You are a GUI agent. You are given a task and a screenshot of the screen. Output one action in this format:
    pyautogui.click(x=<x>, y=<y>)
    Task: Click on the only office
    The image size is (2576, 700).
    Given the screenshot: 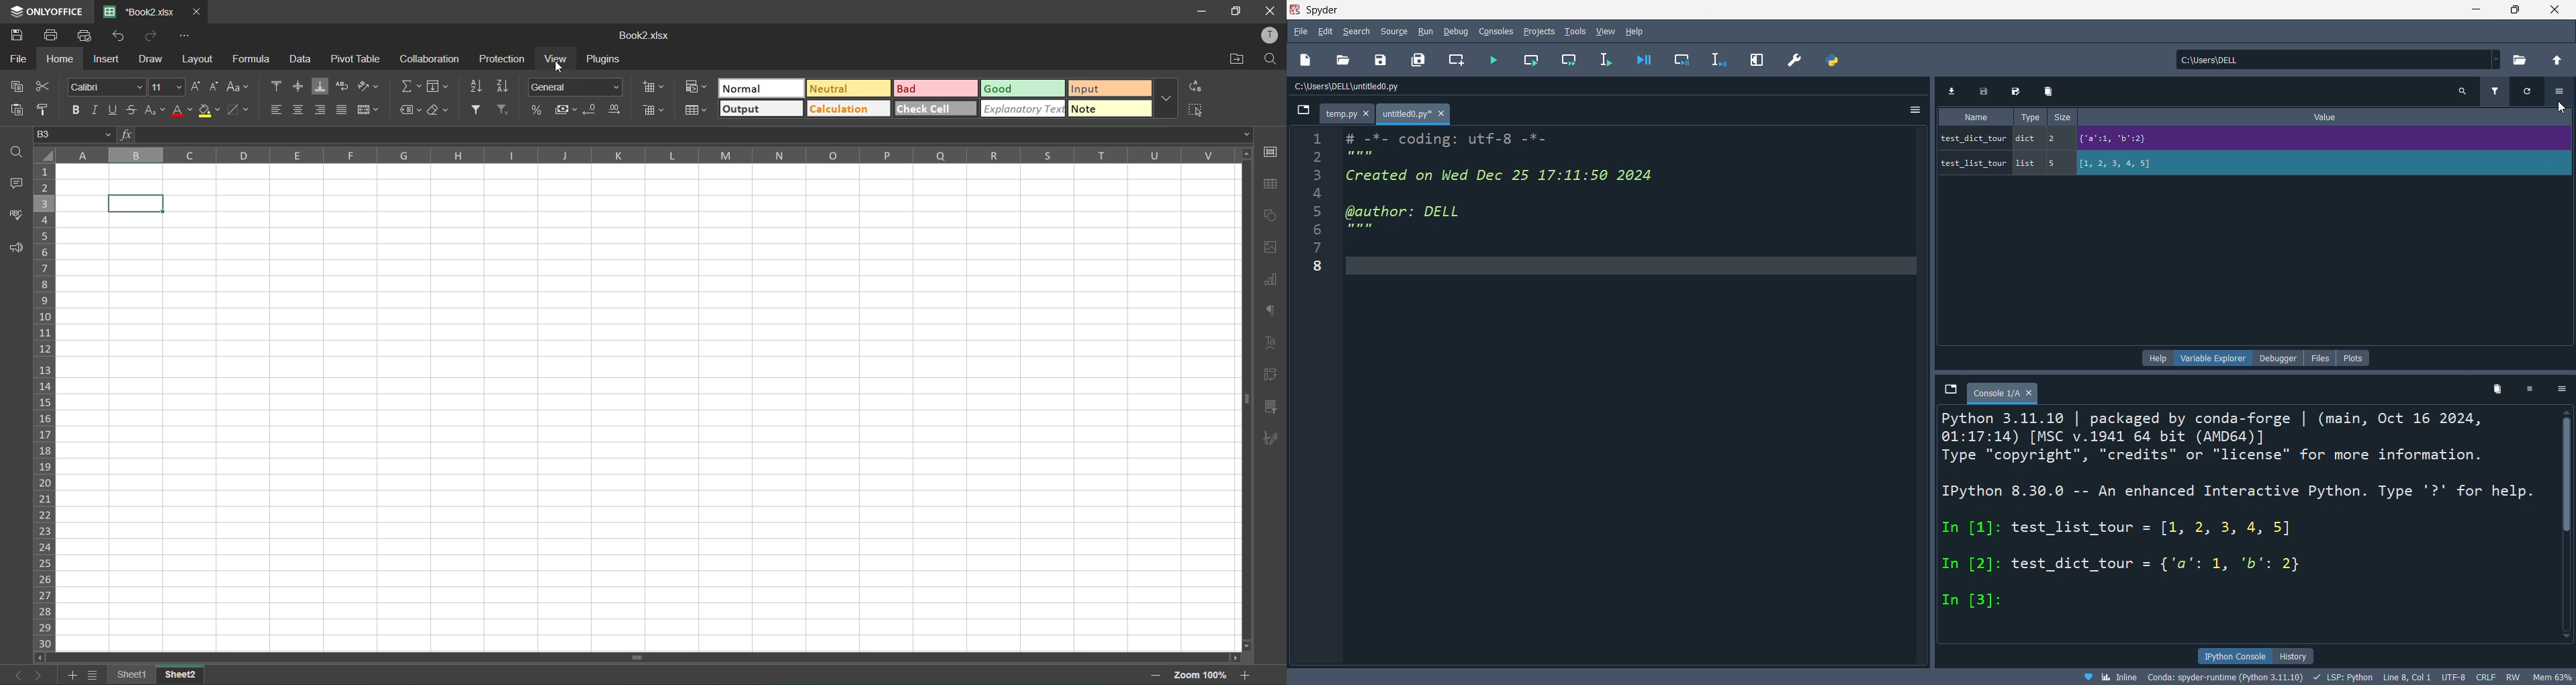 What is the action you would take?
    pyautogui.click(x=46, y=10)
    